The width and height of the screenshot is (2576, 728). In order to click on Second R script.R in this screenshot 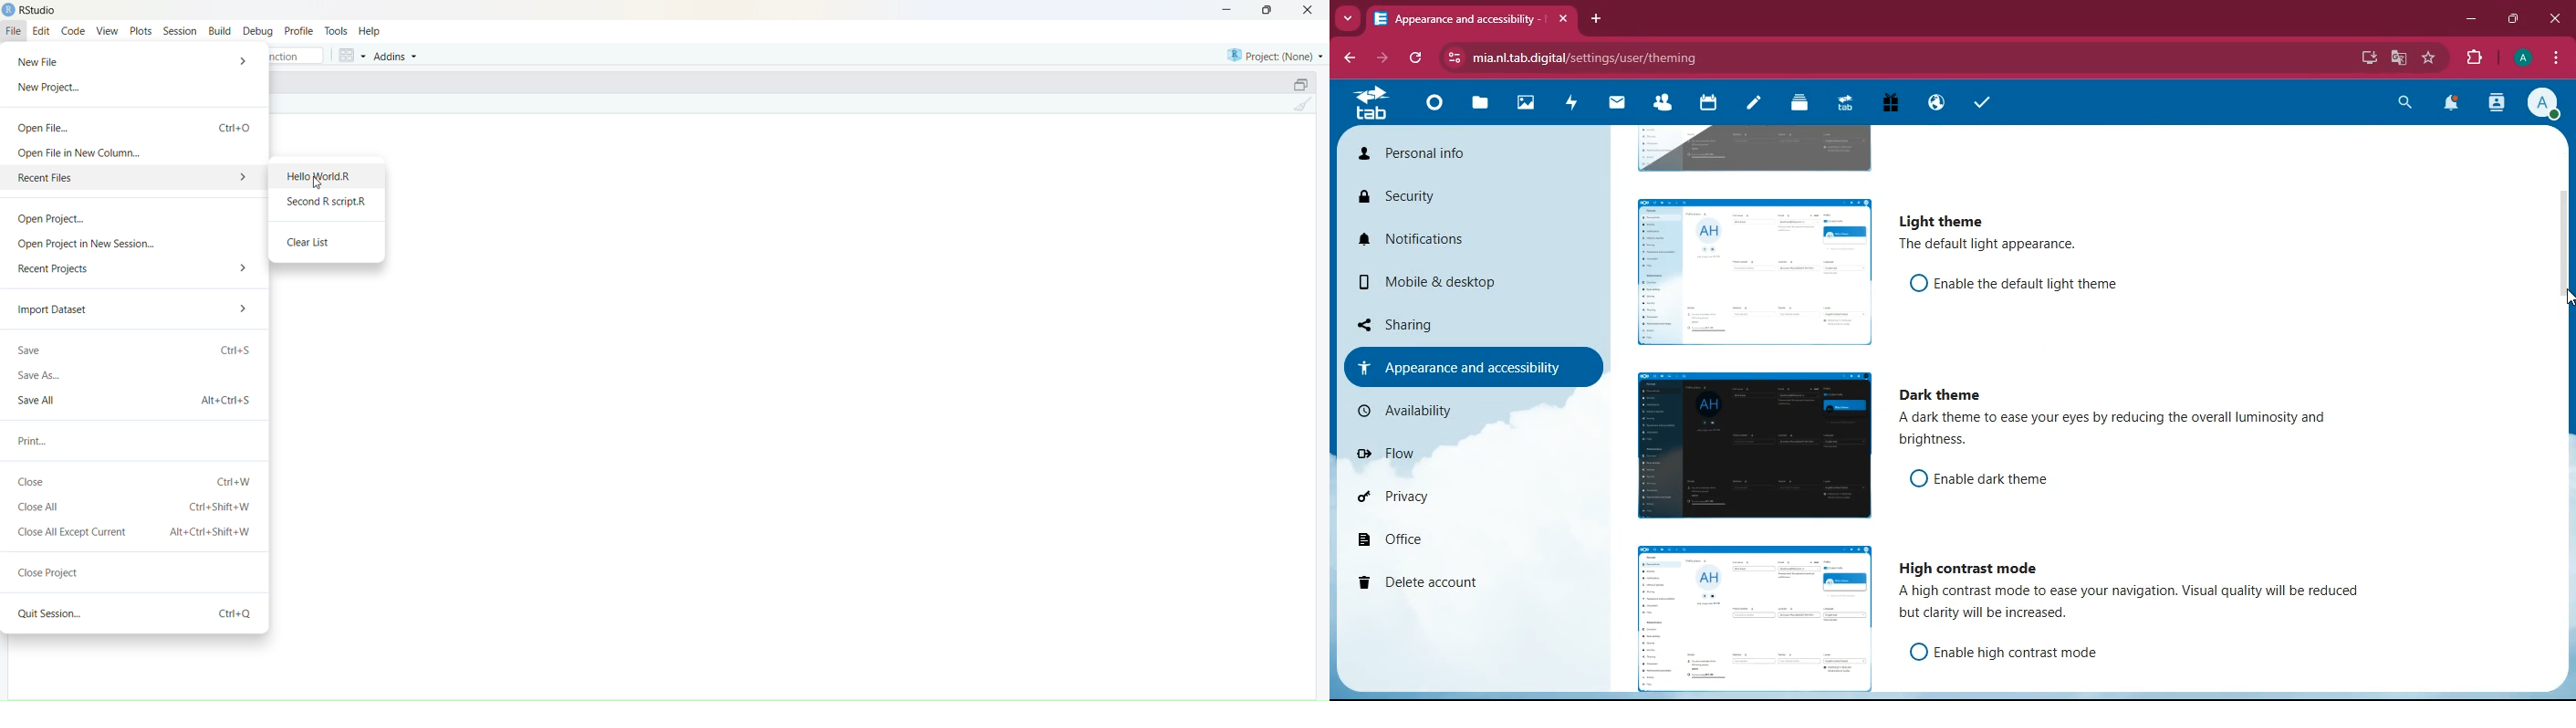, I will do `click(327, 203)`.